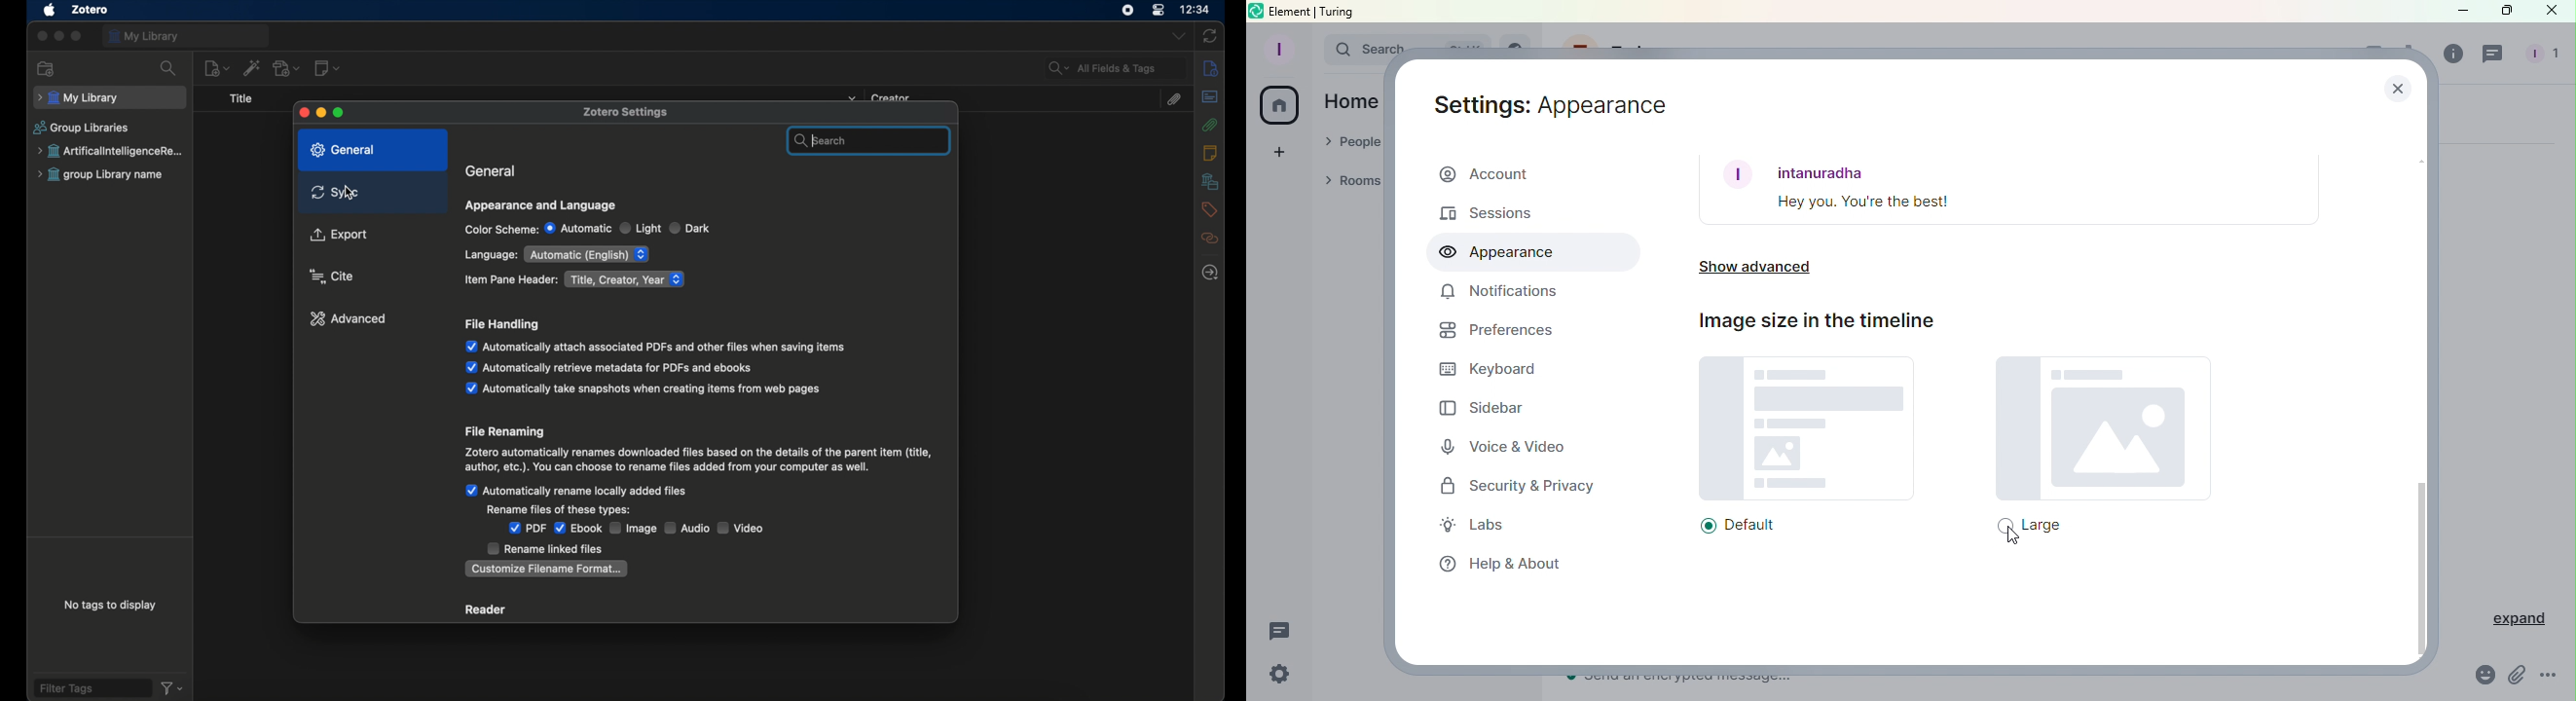  I want to click on dropdown, so click(1177, 37).